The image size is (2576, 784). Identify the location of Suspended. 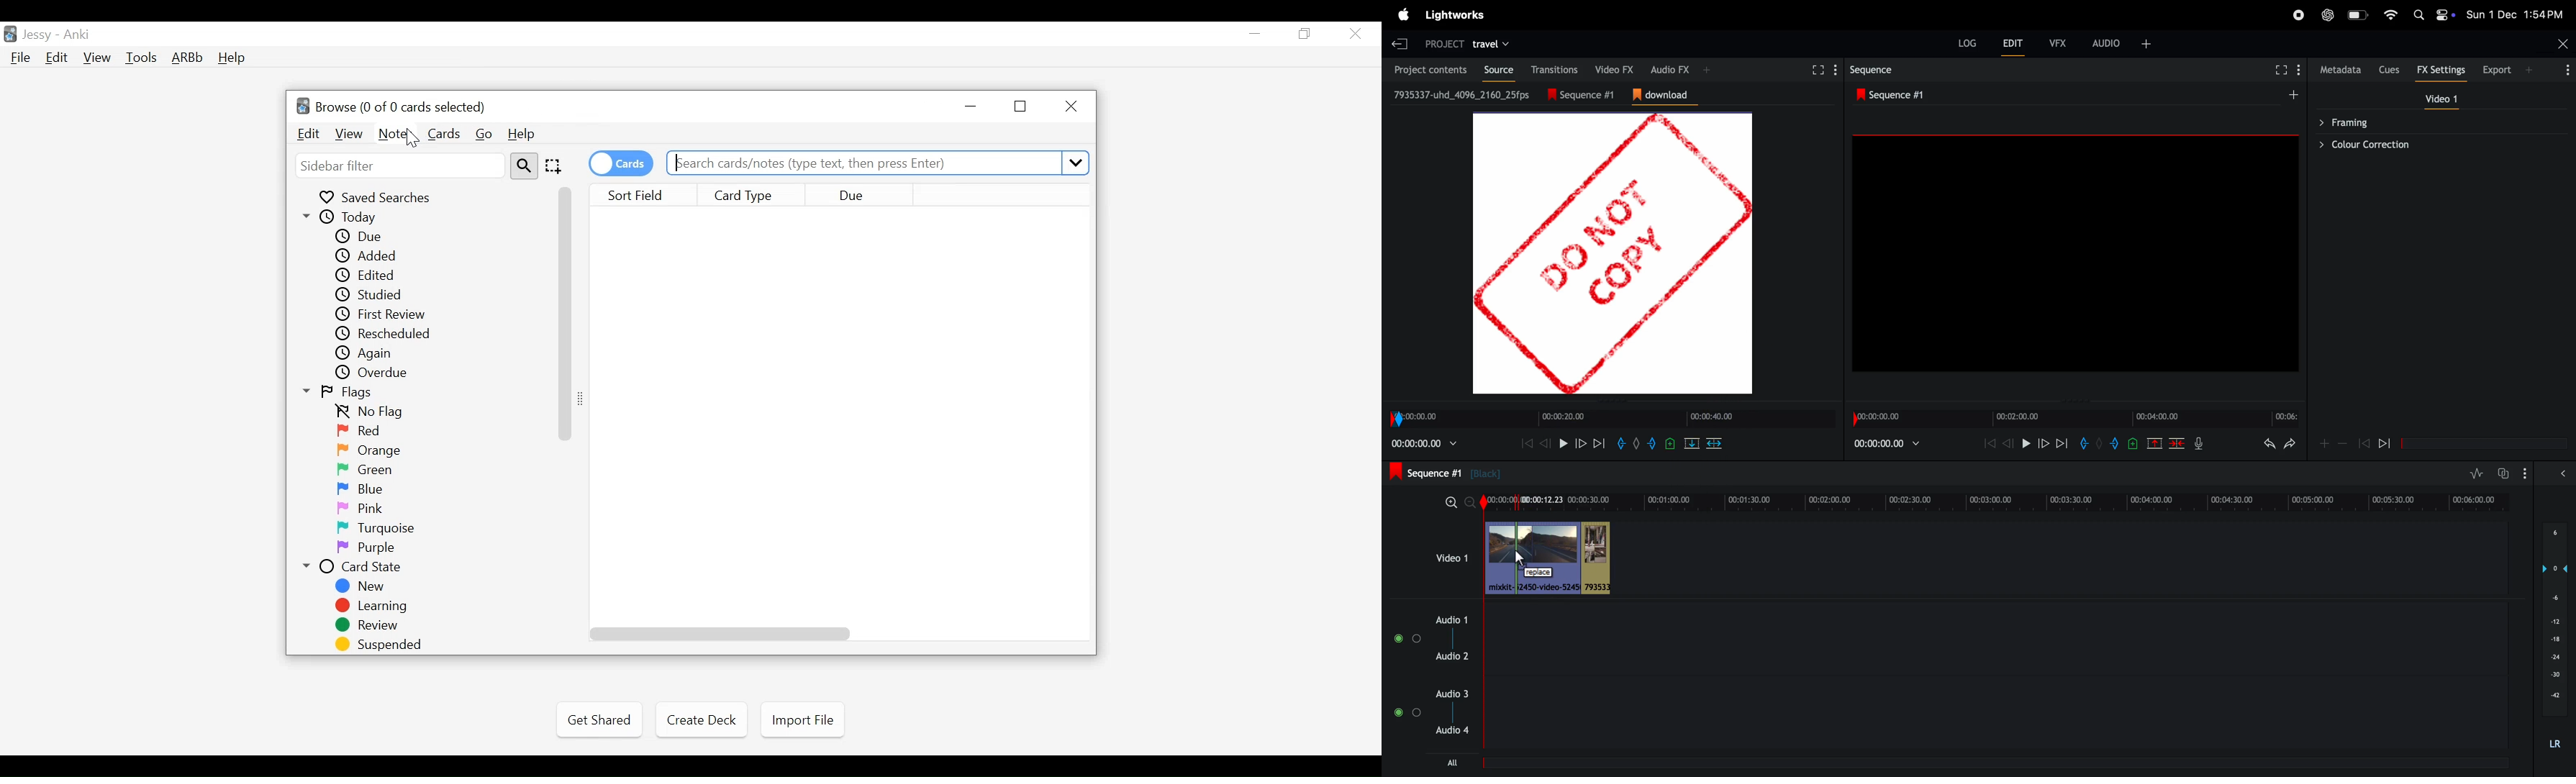
(379, 645).